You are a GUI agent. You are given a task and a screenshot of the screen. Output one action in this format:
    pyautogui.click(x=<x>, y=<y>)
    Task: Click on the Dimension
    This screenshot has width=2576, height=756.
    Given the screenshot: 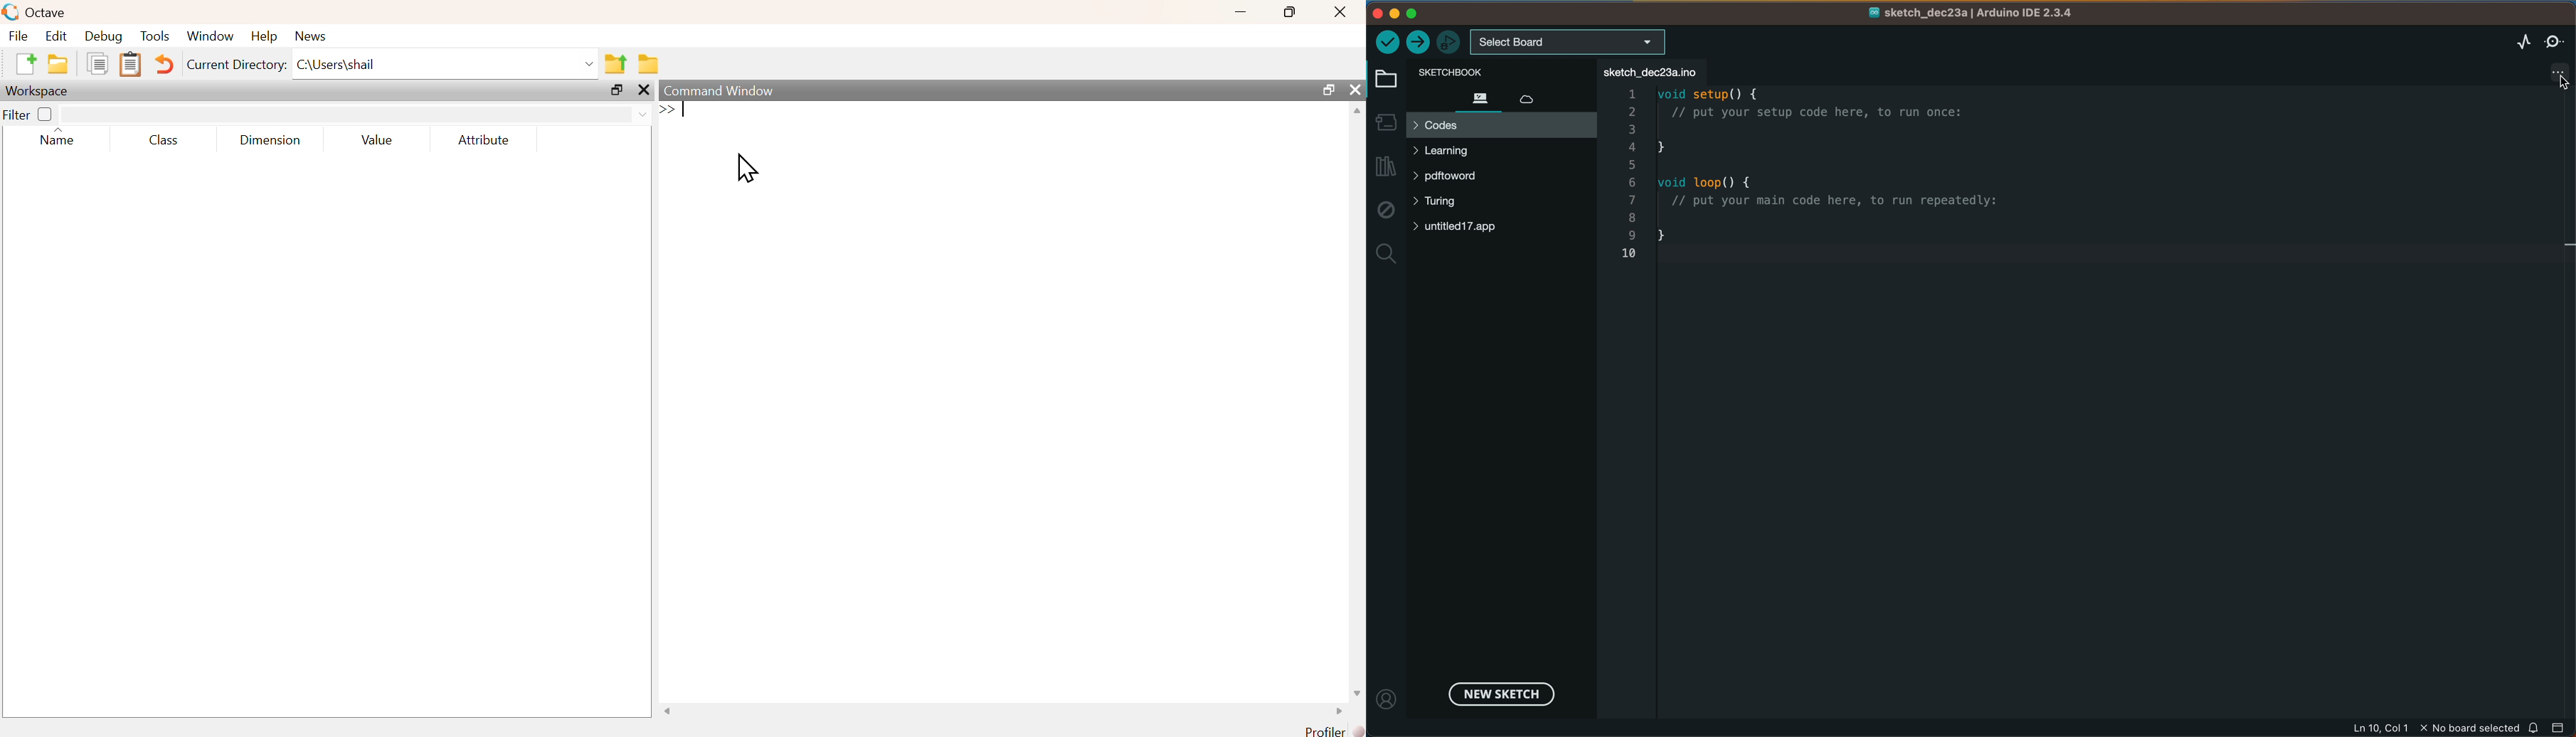 What is the action you would take?
    pyautogui.click(x=272, y=141)
    